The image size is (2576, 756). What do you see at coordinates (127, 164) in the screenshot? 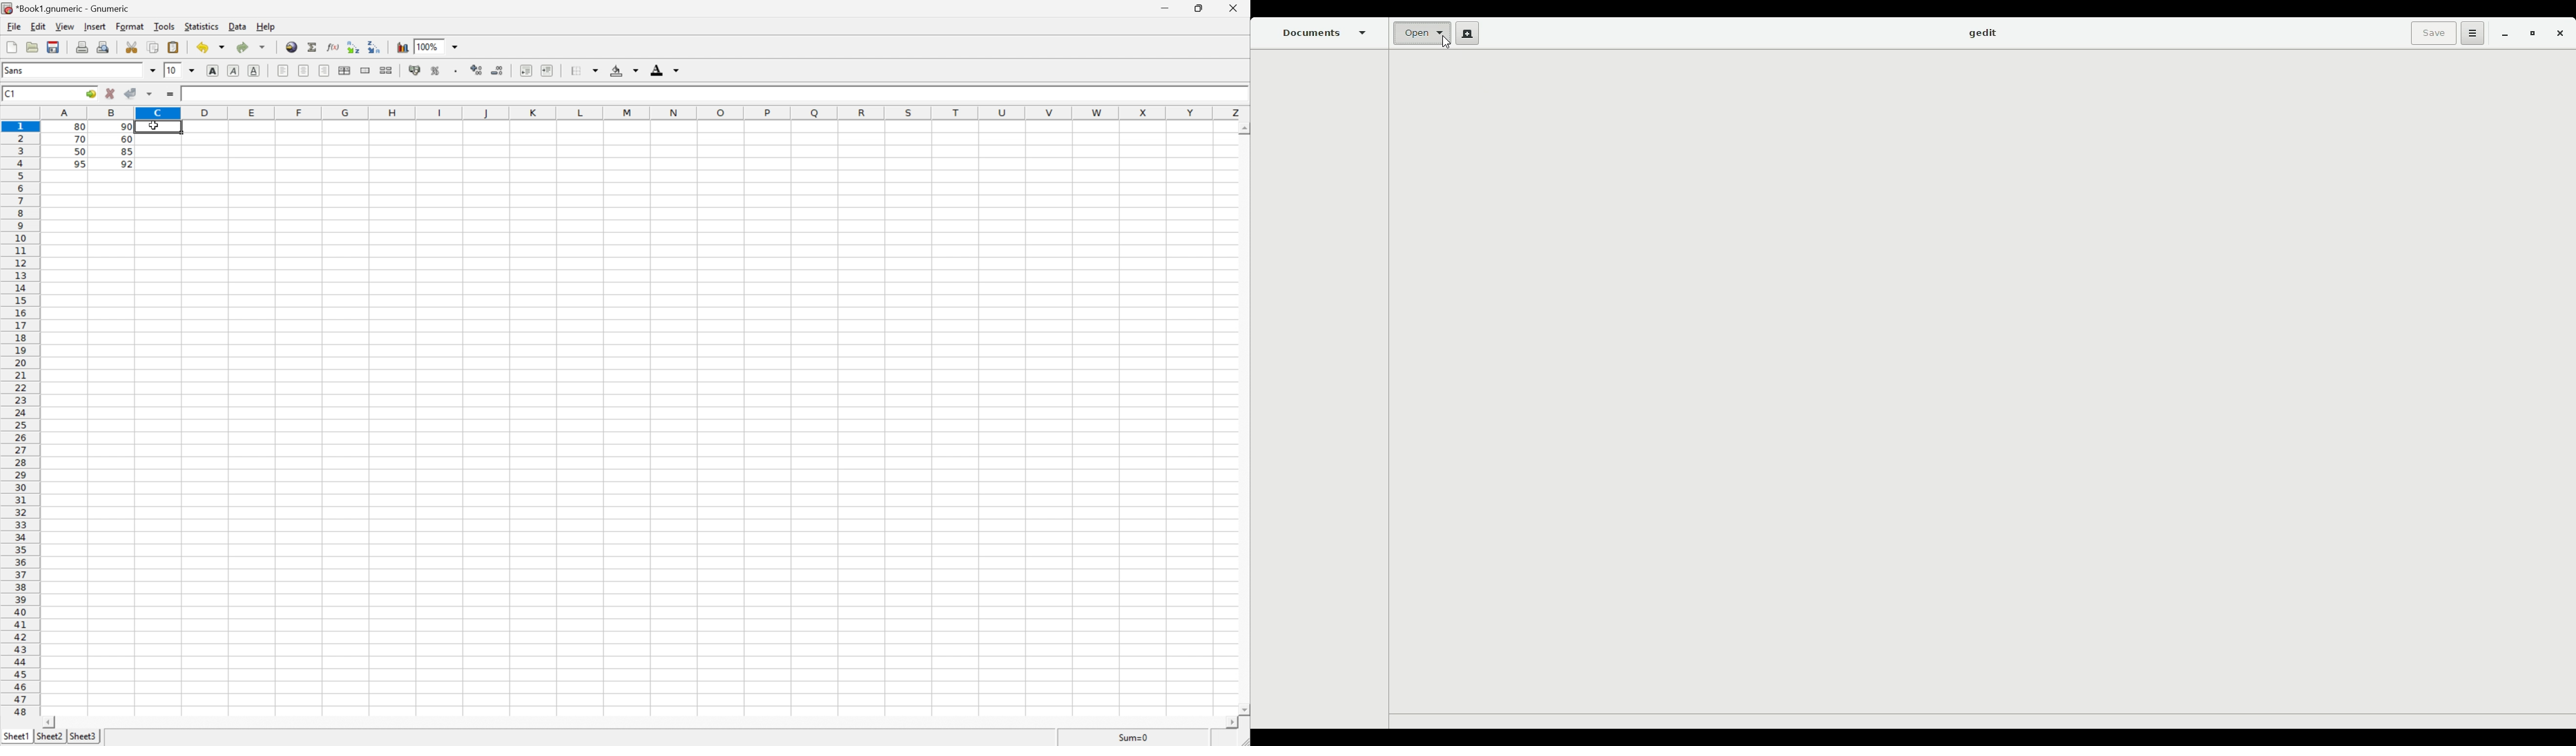
I see `92` at bounding box center [127, 164].